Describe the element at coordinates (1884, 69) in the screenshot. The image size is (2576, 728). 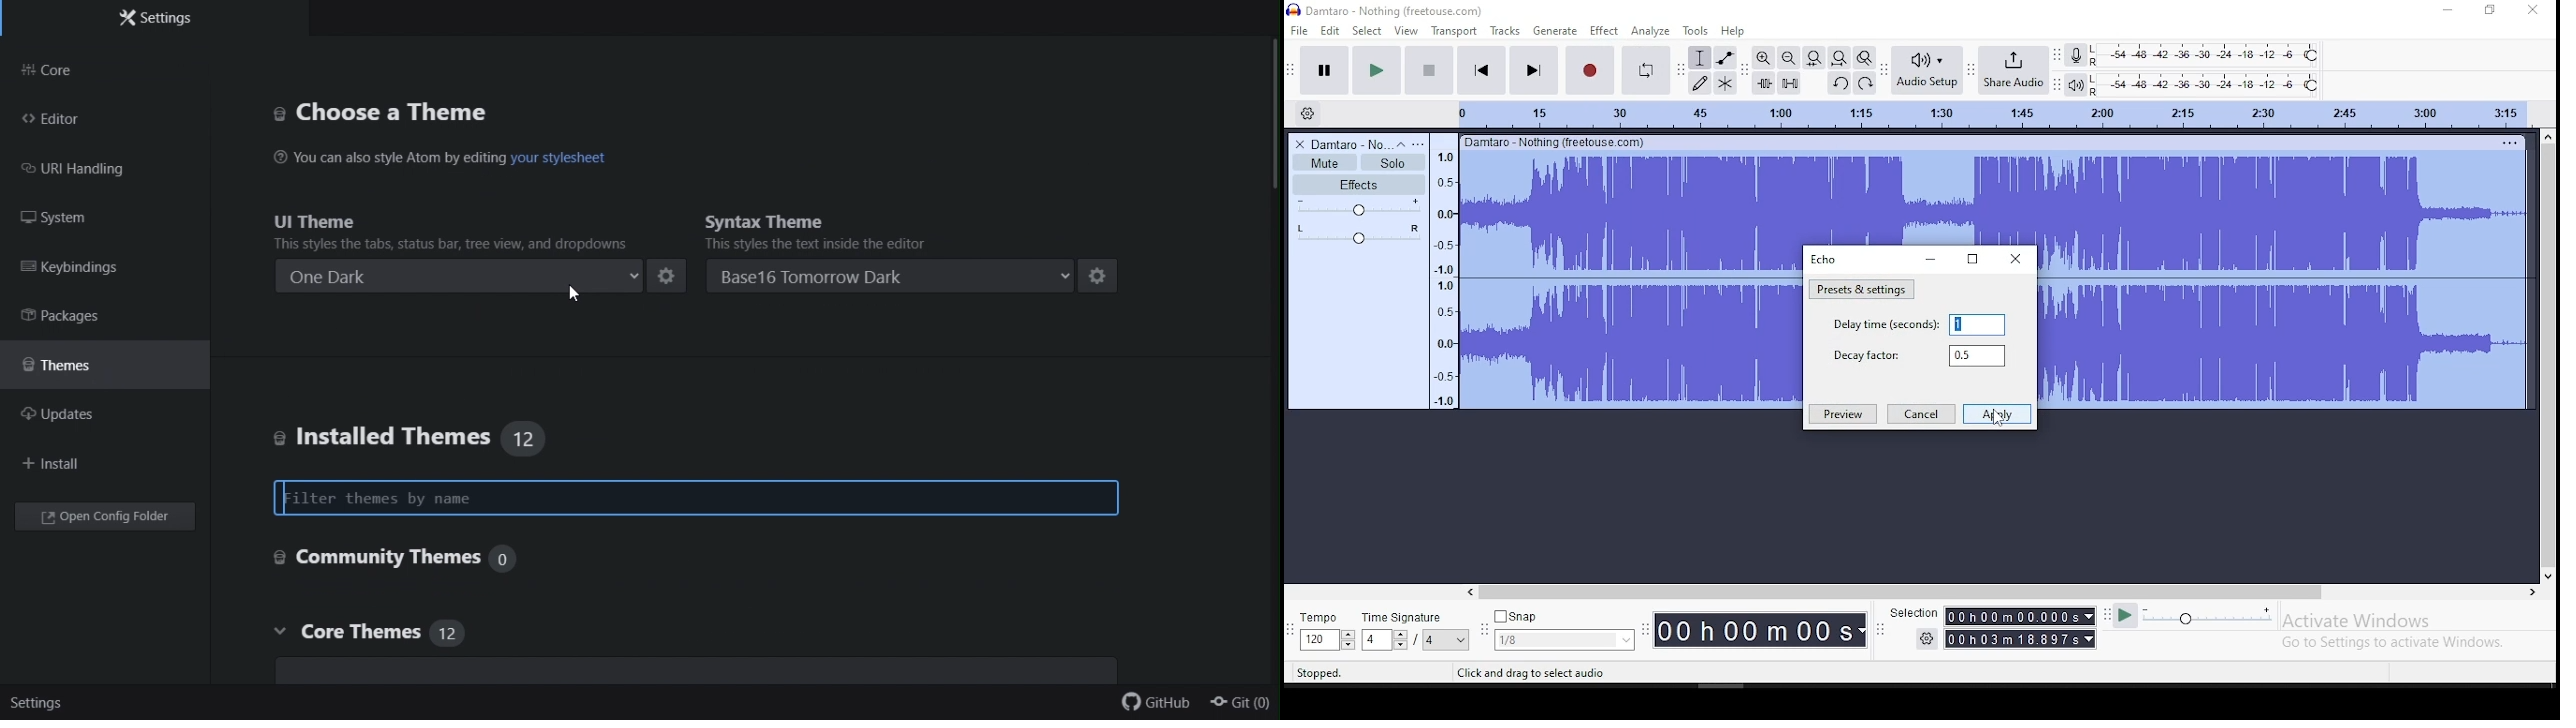
I see `` at that location.